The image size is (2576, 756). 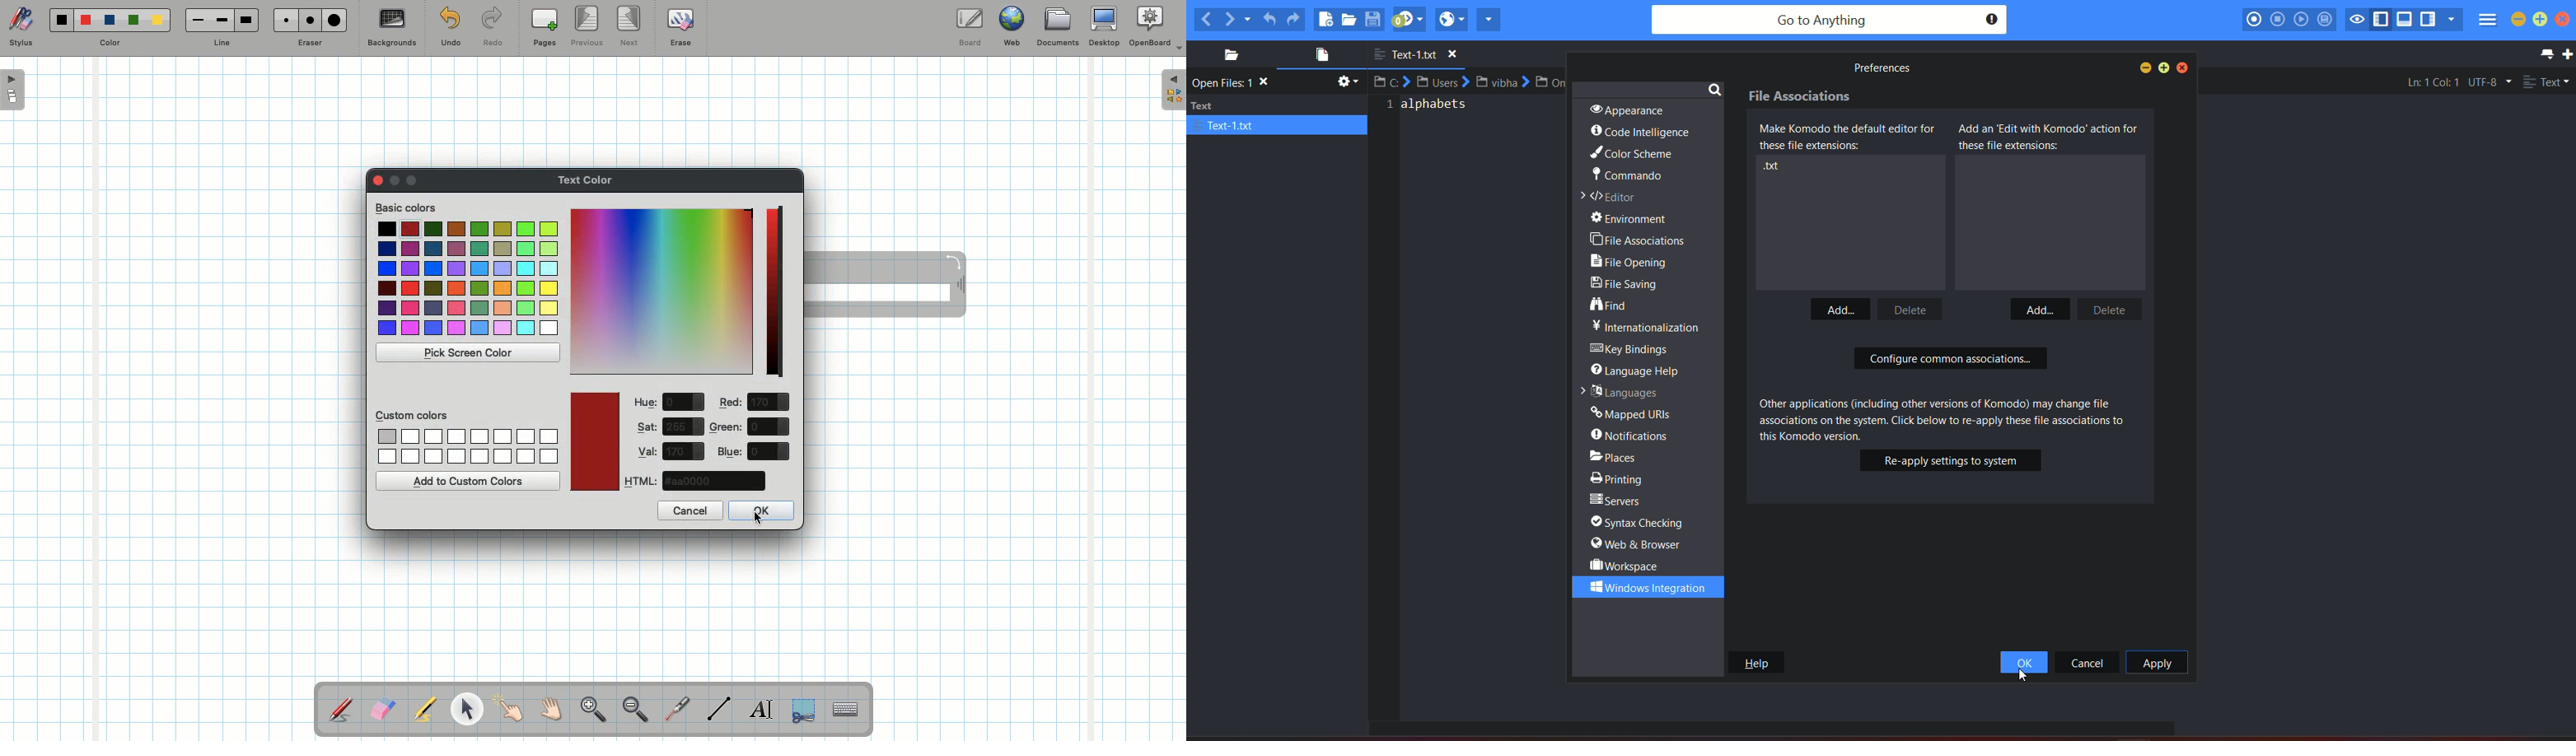 What do you see at coordinates (1641, 132) in the screenshot?
I see `code intelligence` at bounding box center [1641, 132].